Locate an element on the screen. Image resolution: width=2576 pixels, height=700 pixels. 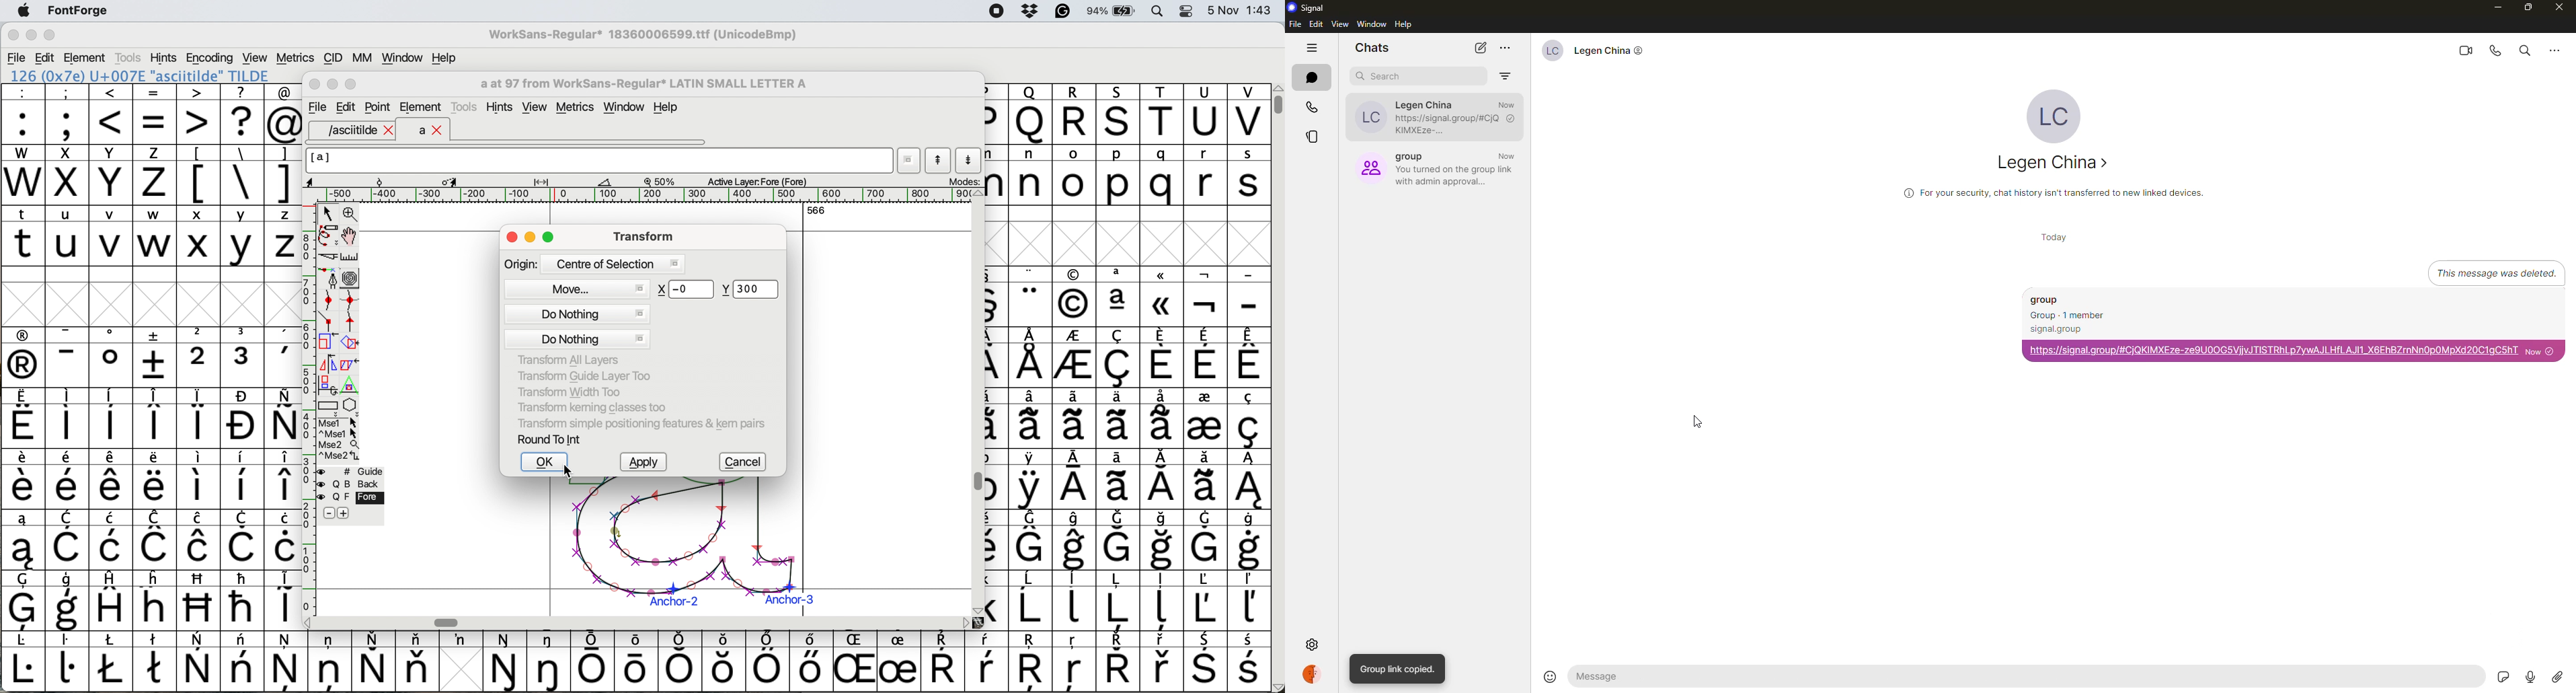
signal is located at coordinates (1310, 8).